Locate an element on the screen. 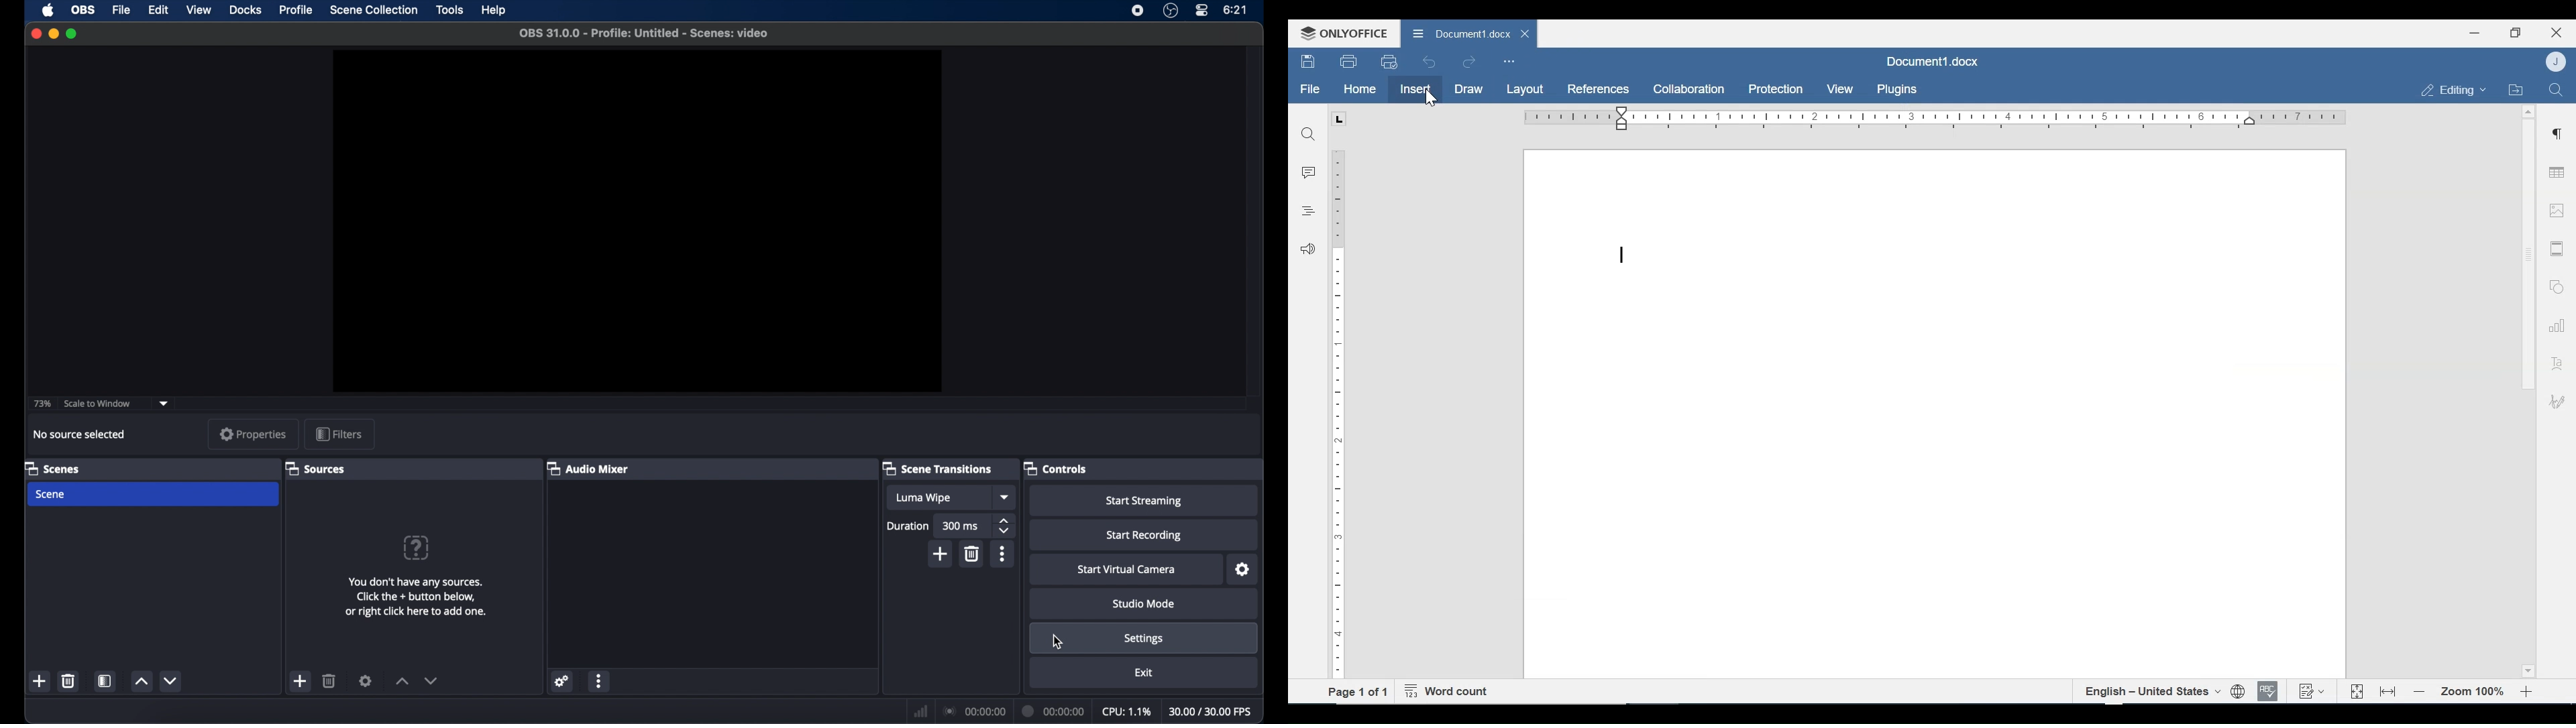 The height and width of the screenshot is (728, 2576). Find is located at coordinates (1309, 134).